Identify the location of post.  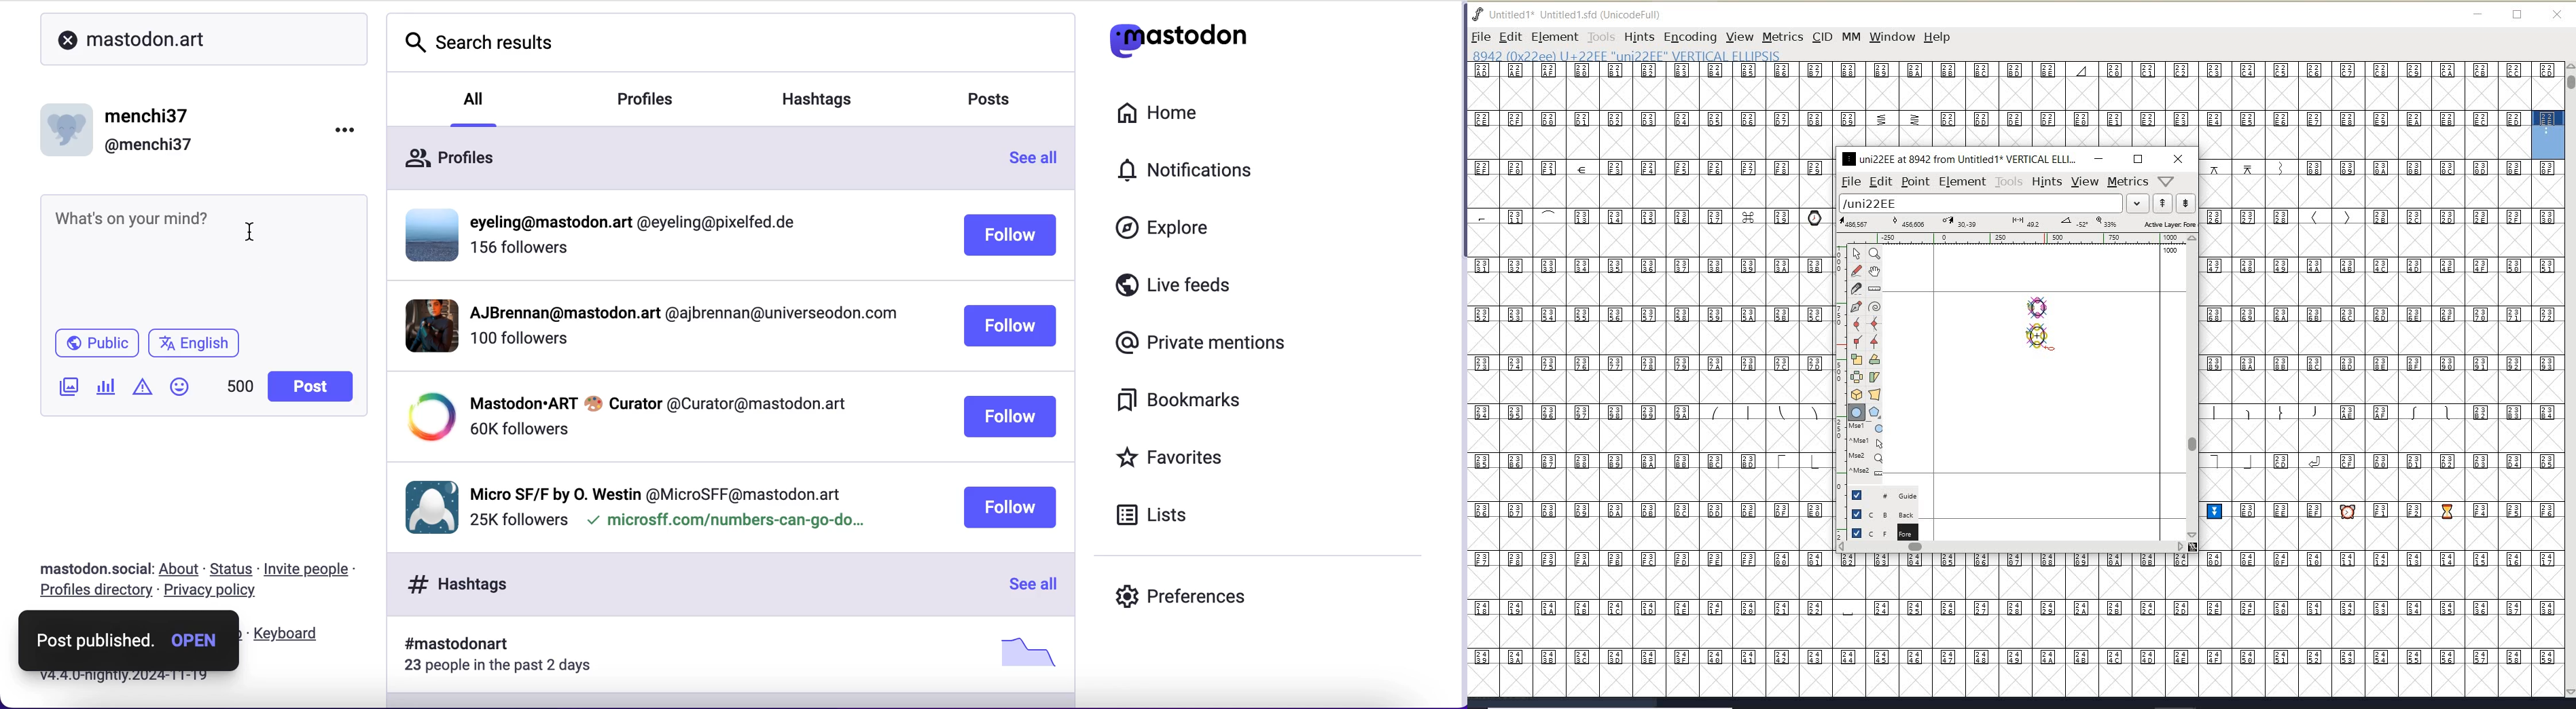
(309, 387).